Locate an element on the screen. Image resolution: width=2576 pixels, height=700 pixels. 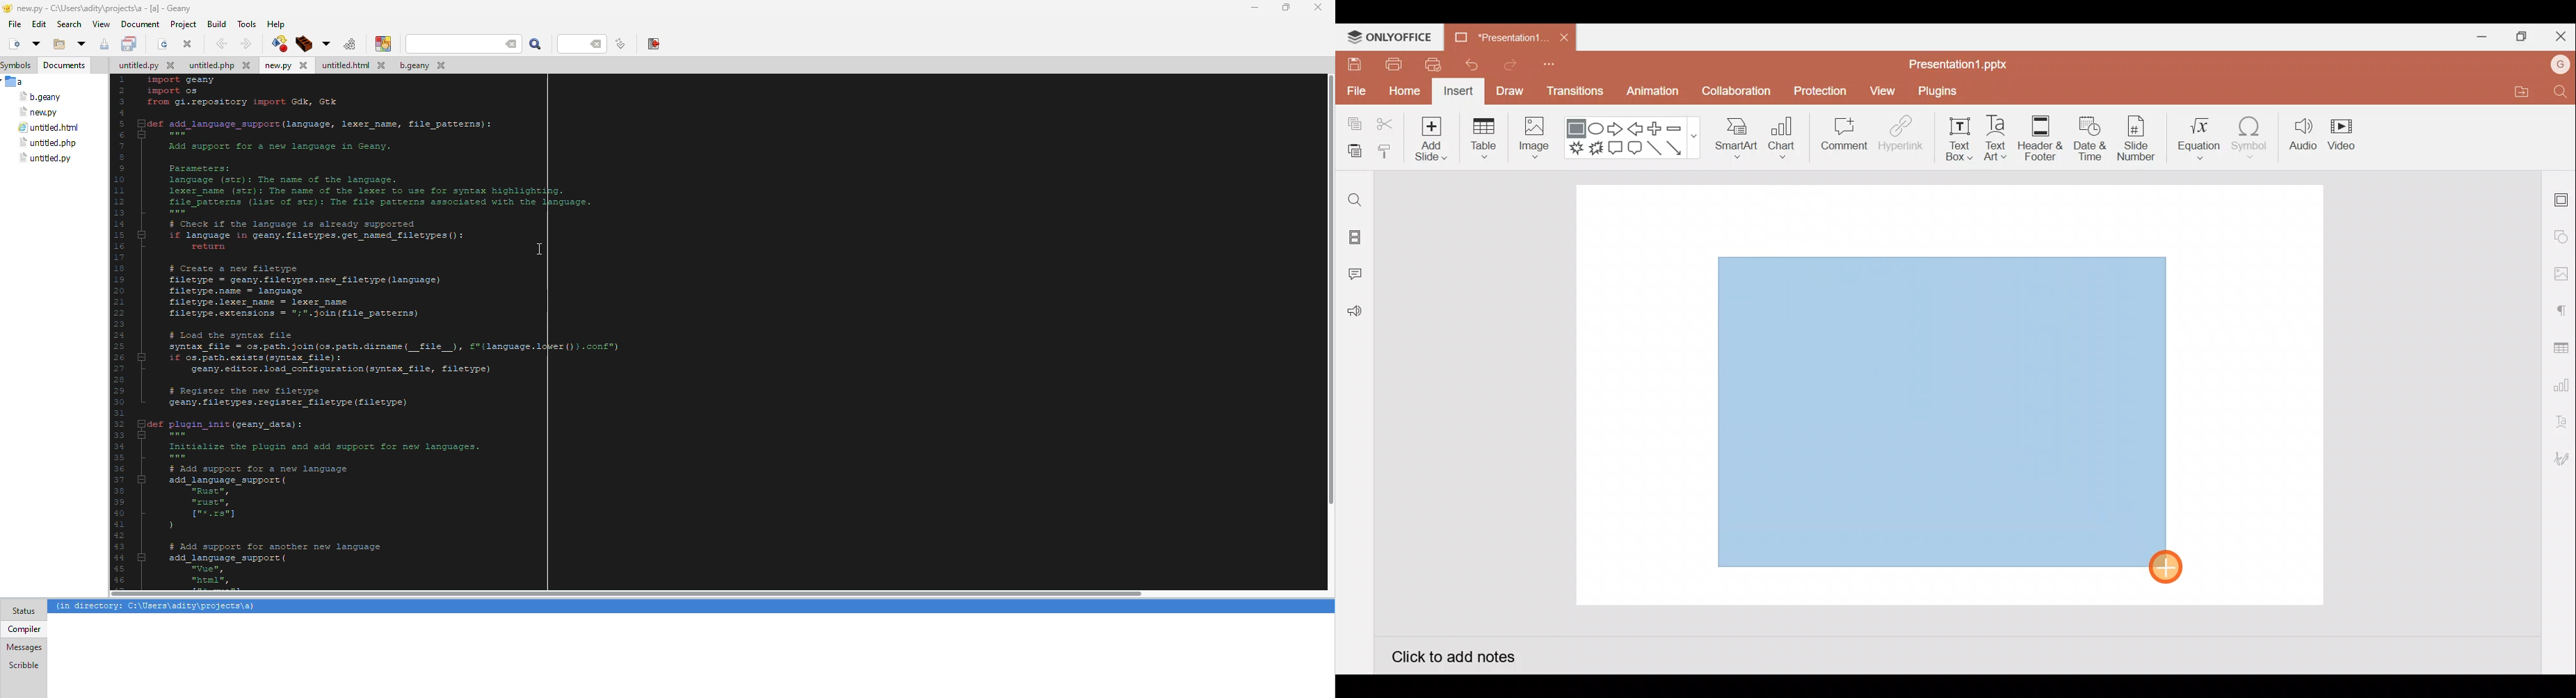
Video is located at coordinates (2344, 132).